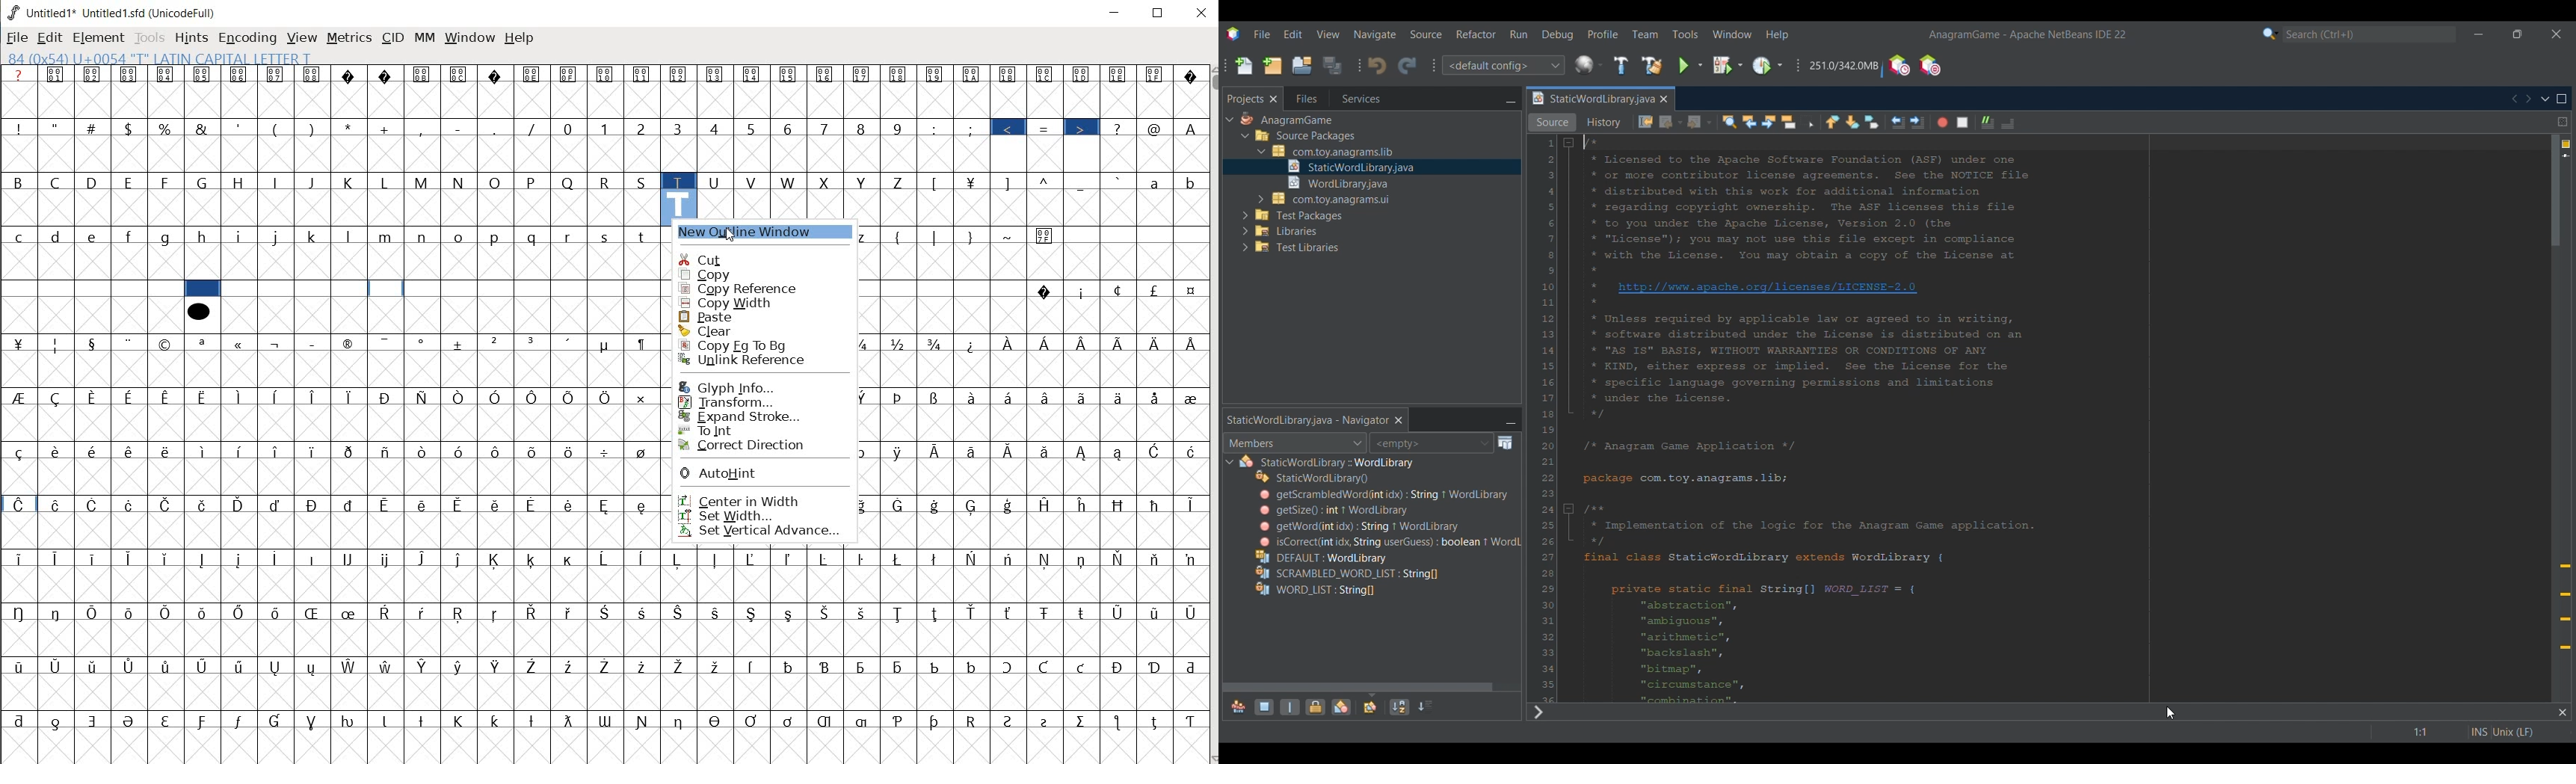 The width and height of the screenshot is (2576, 784). Describe the element at coordinates (425, 505) in the screenshot. I see `Symbol` at that location.